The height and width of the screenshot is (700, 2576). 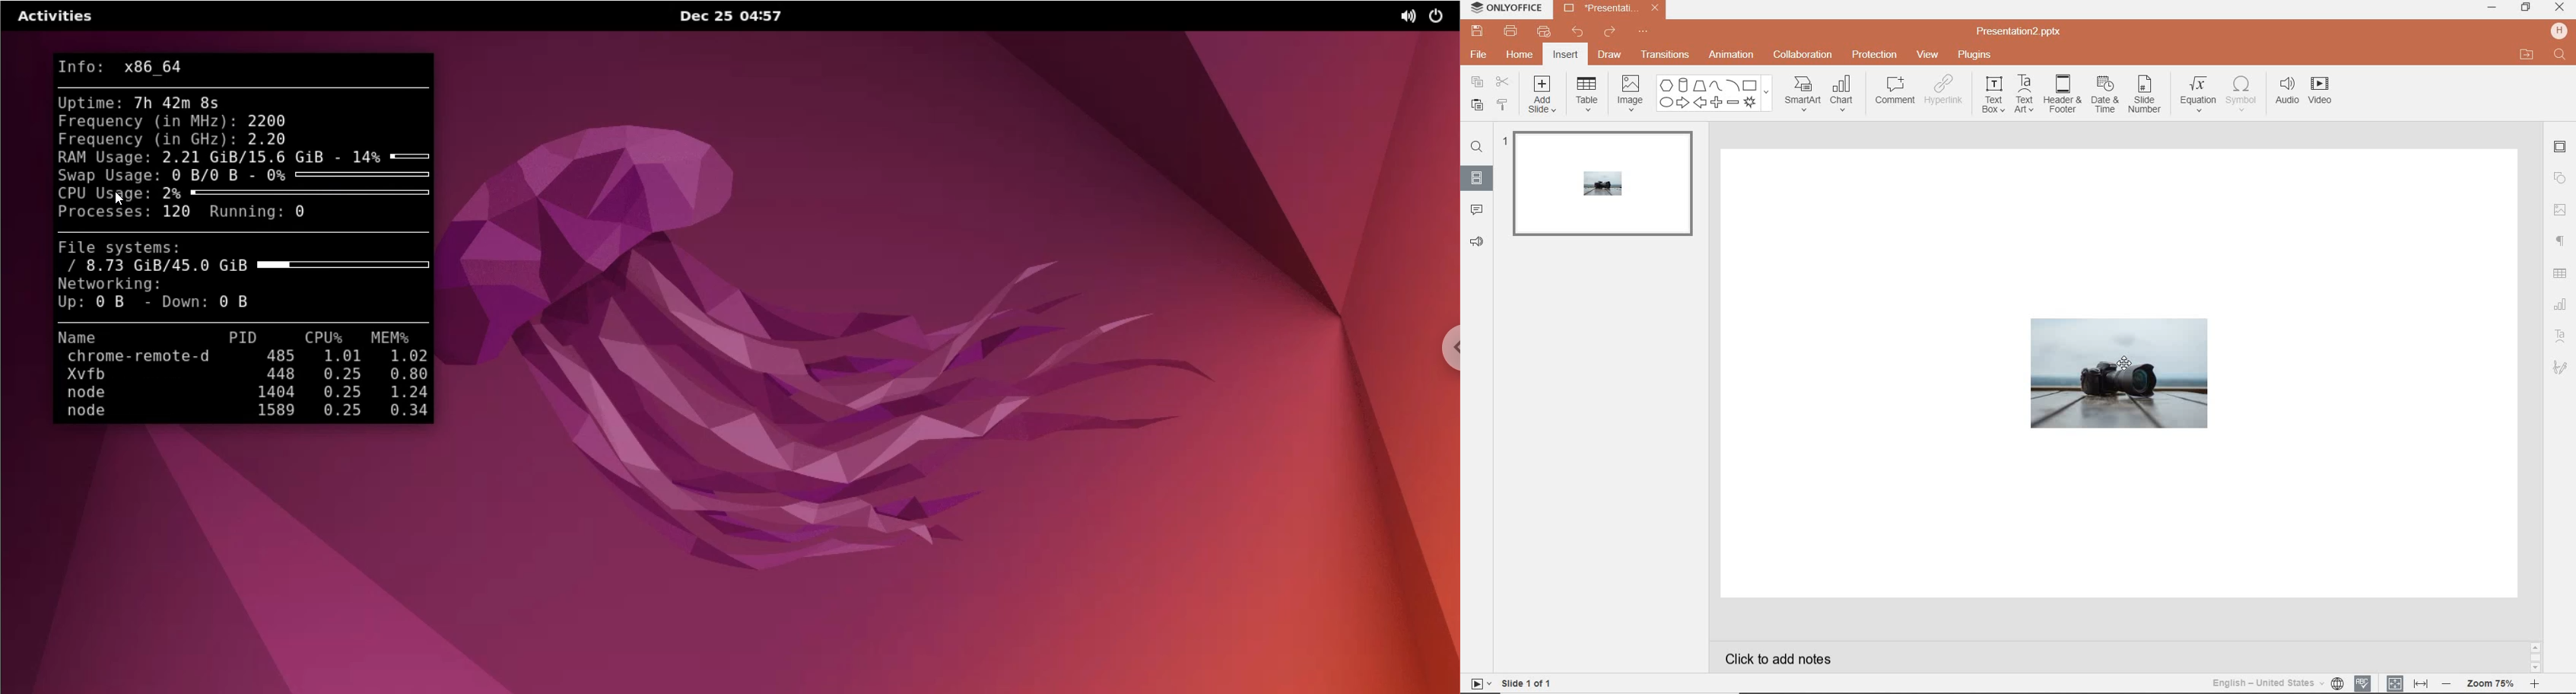 What do you see at coordinates (2031, 30) in the screenshot?
I see `Presentation2.pptx` at bounding box center [2031, 30].